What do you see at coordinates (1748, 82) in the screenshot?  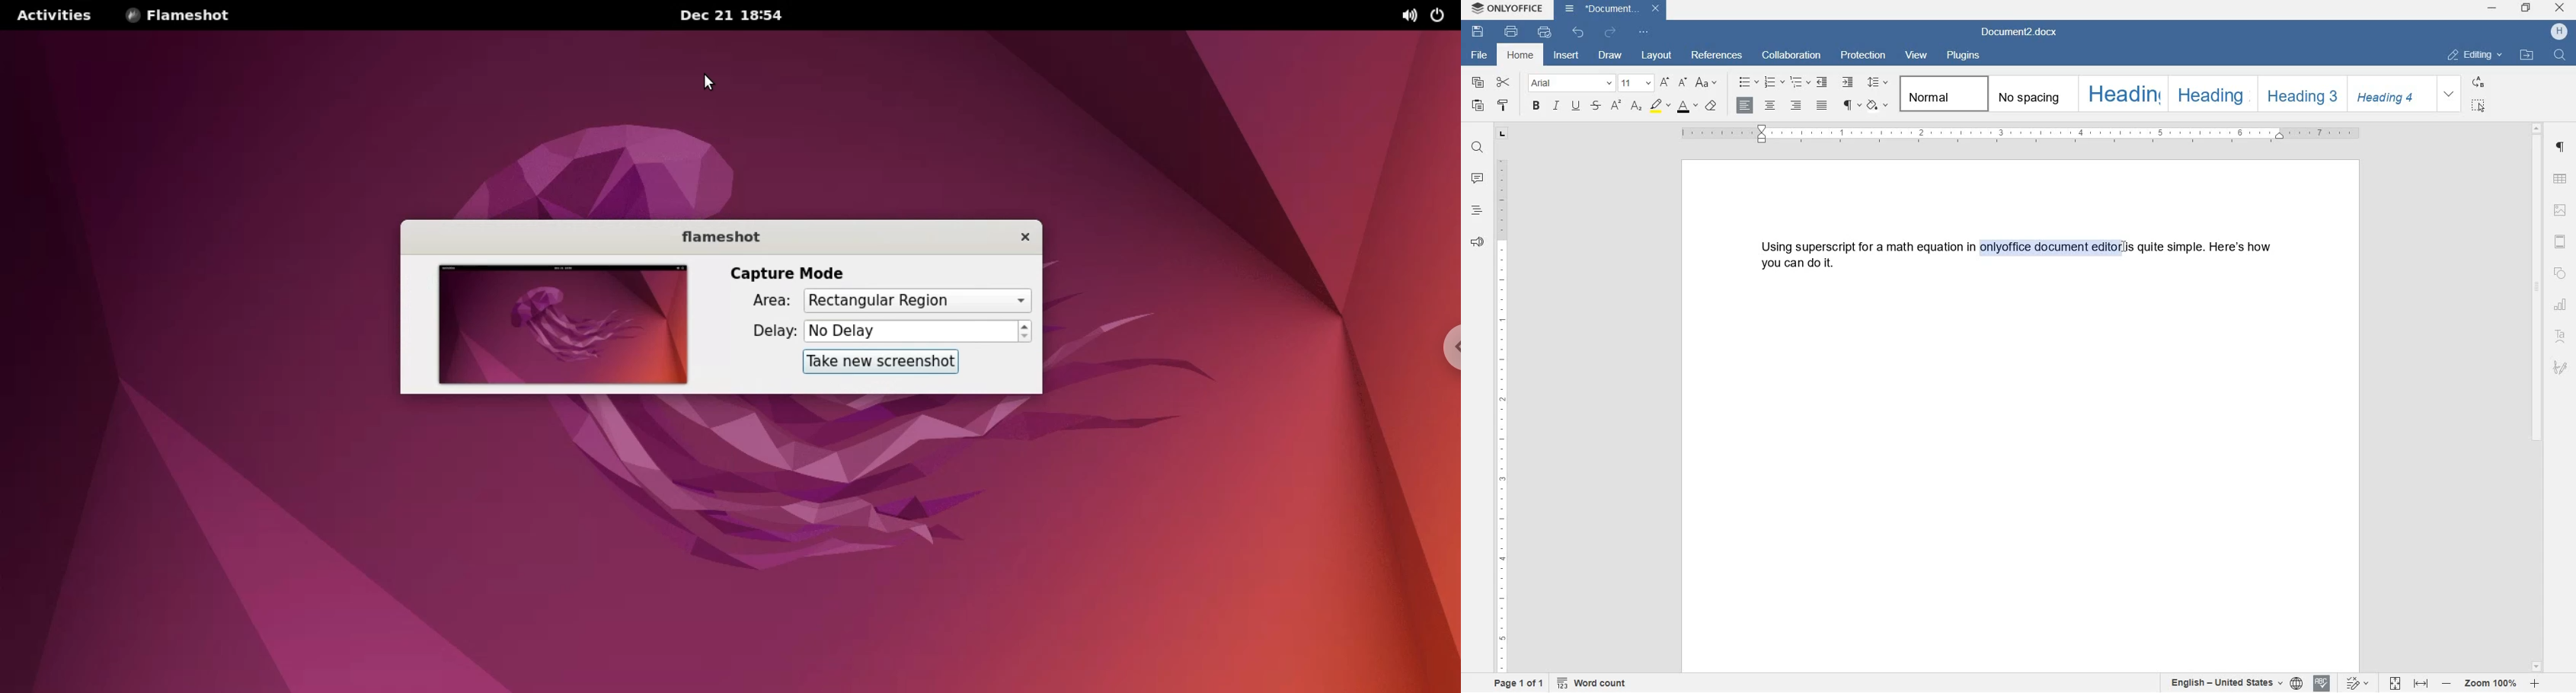 I see `bullets` at bounding box center [1748, 82].